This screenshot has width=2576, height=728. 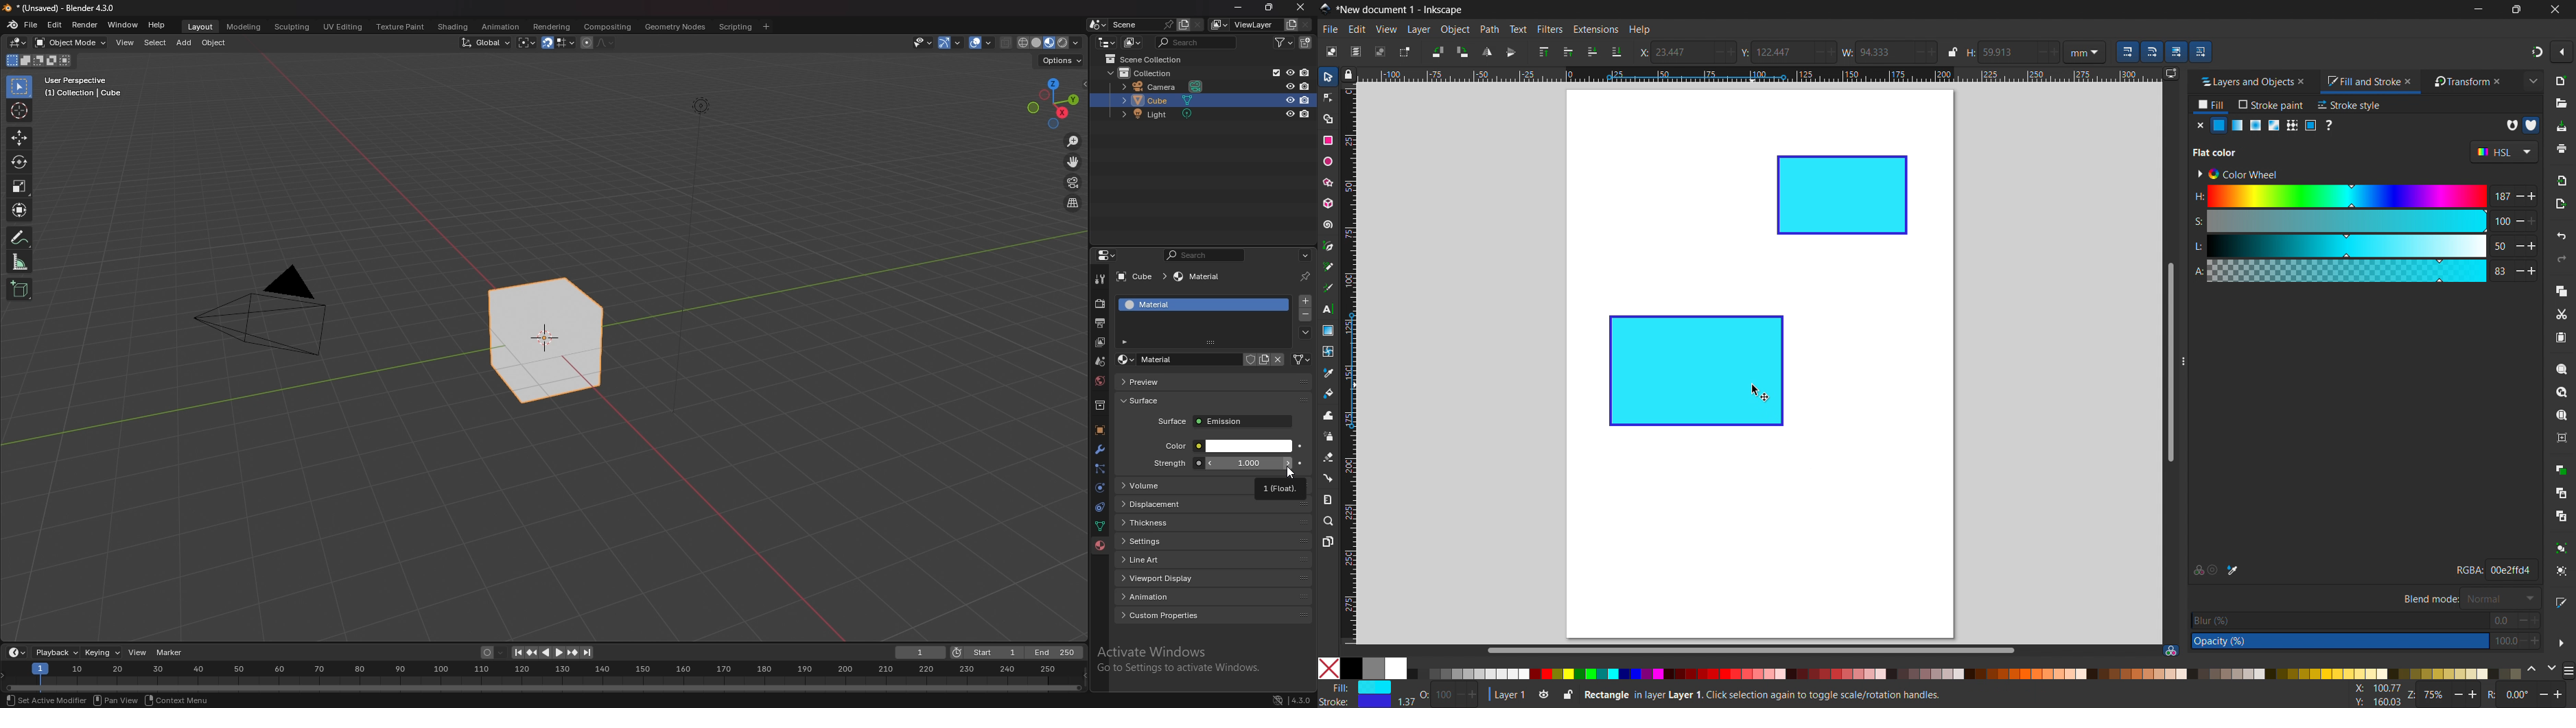 I want to click on star/polygon tool, so click(x=1326, y=182).